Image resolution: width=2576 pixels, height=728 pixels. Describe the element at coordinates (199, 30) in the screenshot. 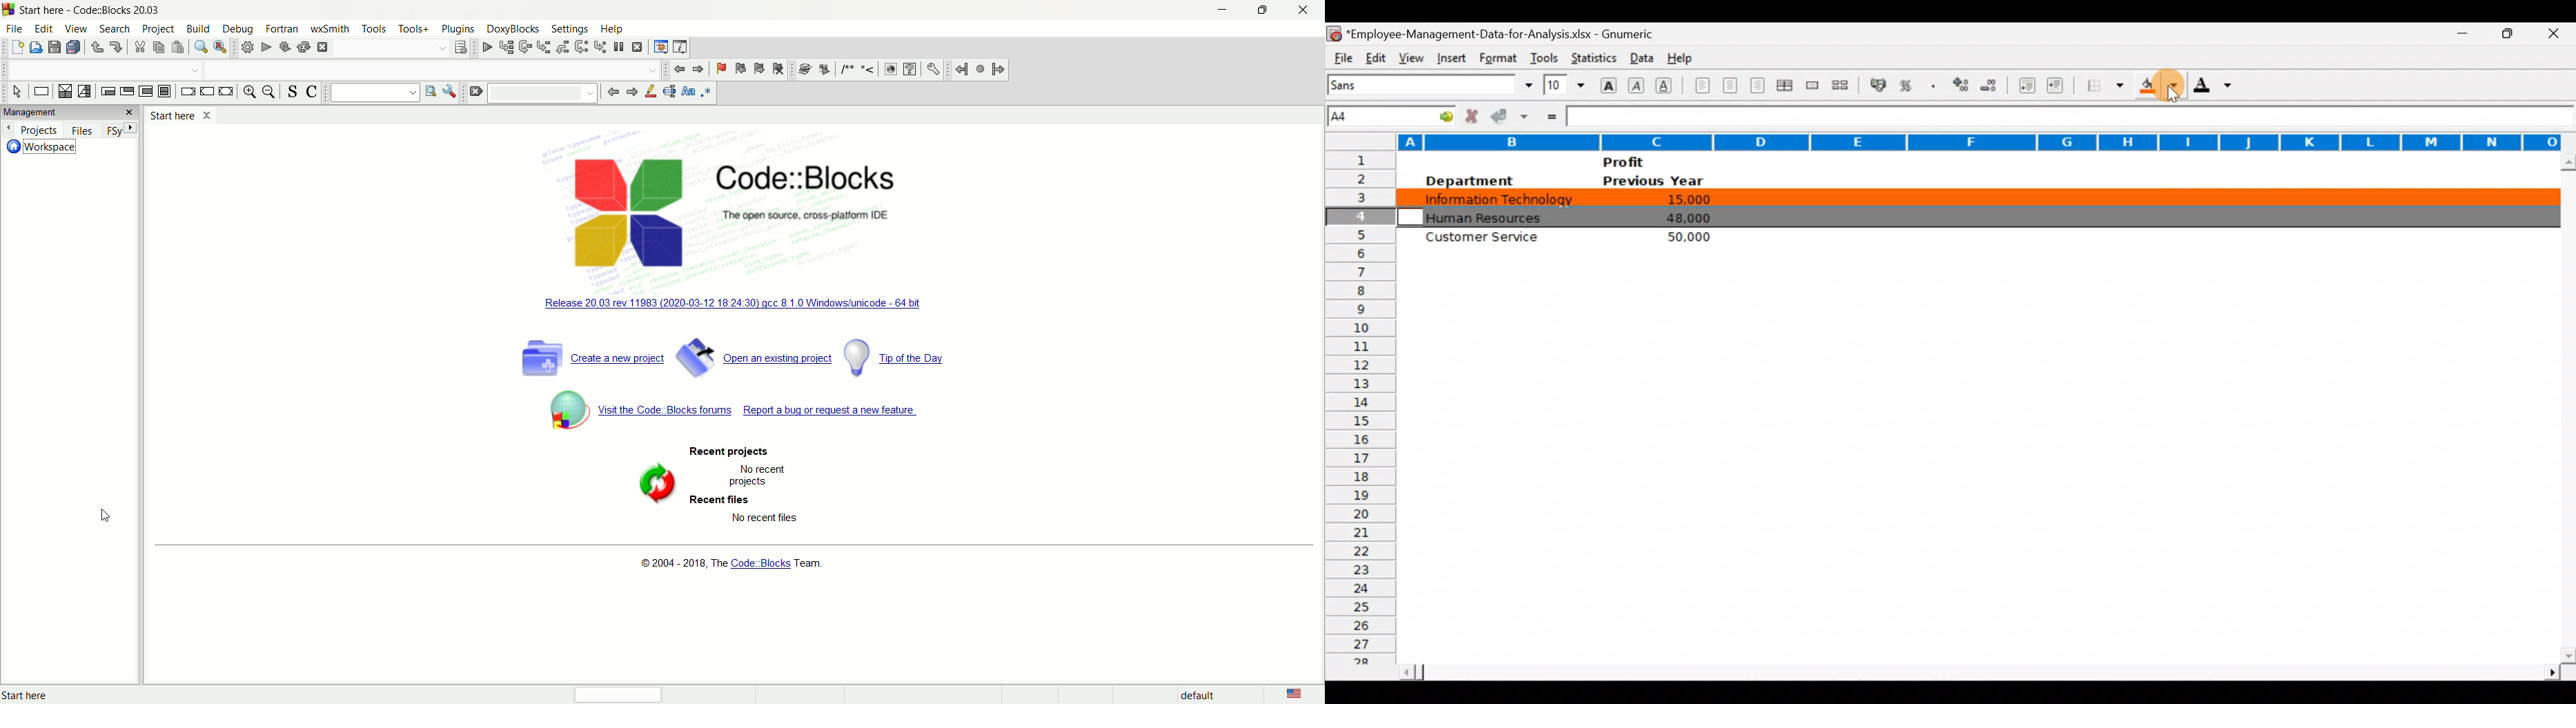

I see `build` at that location.